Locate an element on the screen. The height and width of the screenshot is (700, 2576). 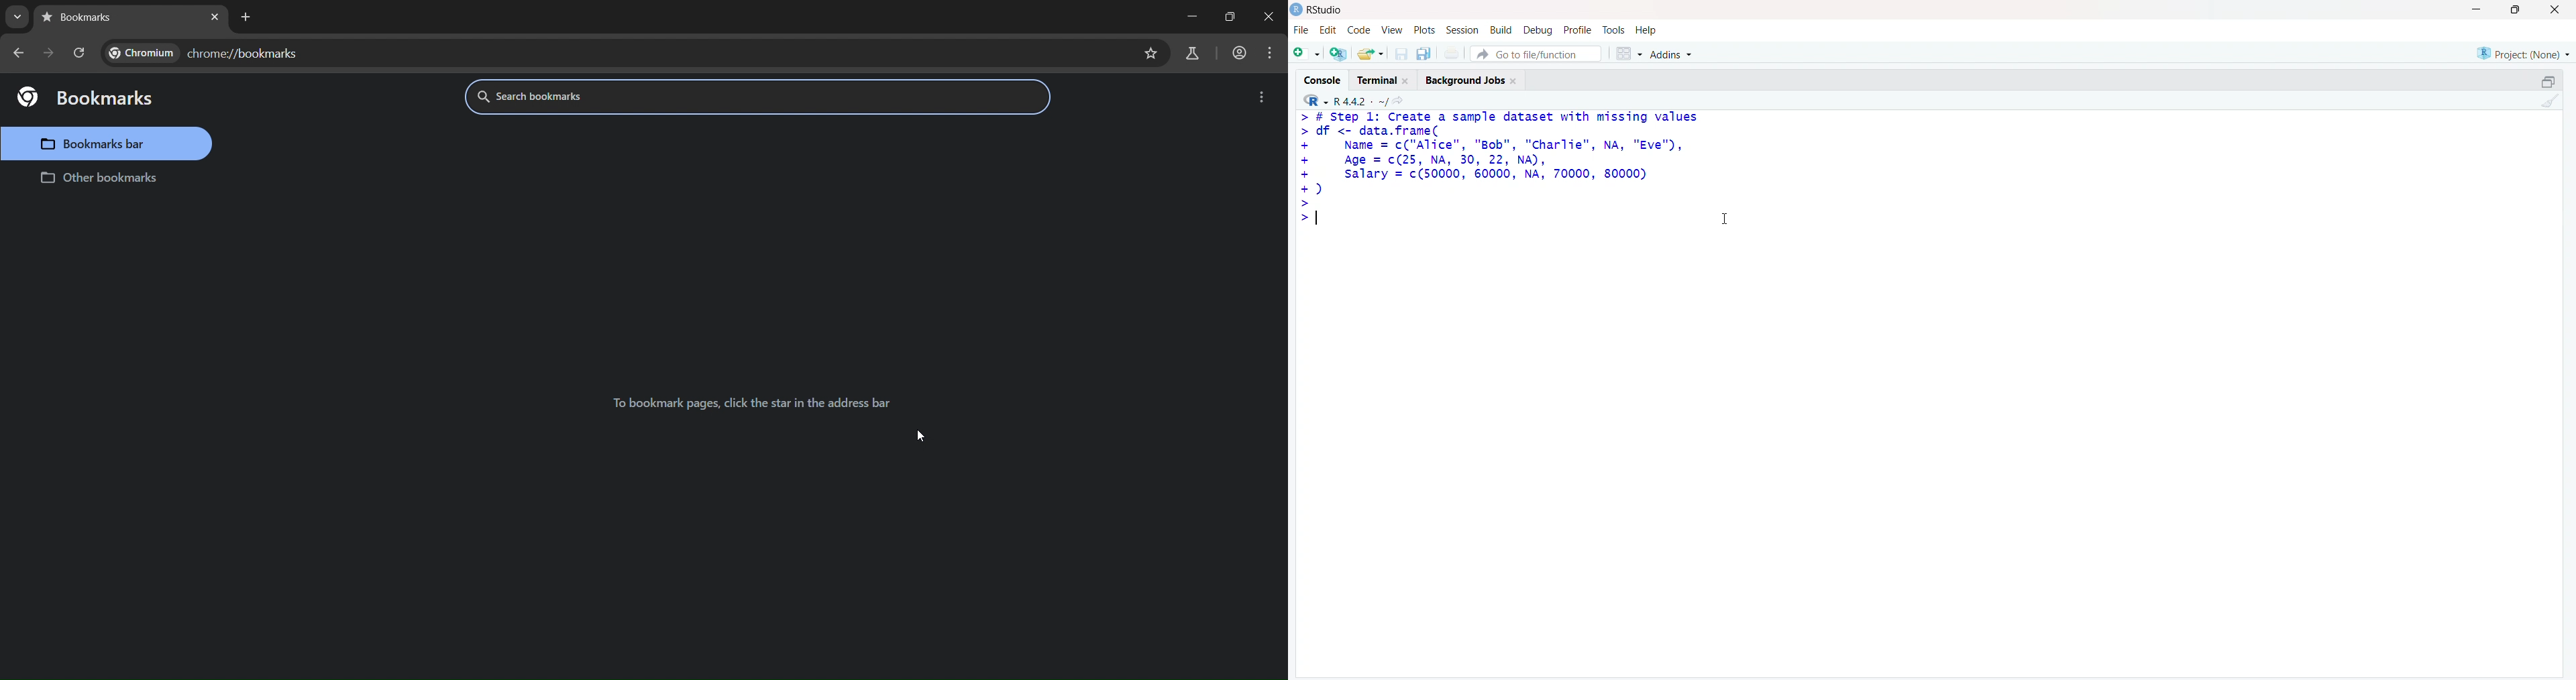
Save all open documents (Ctrl + Alt + S) is located at coordinates (1424, 54).